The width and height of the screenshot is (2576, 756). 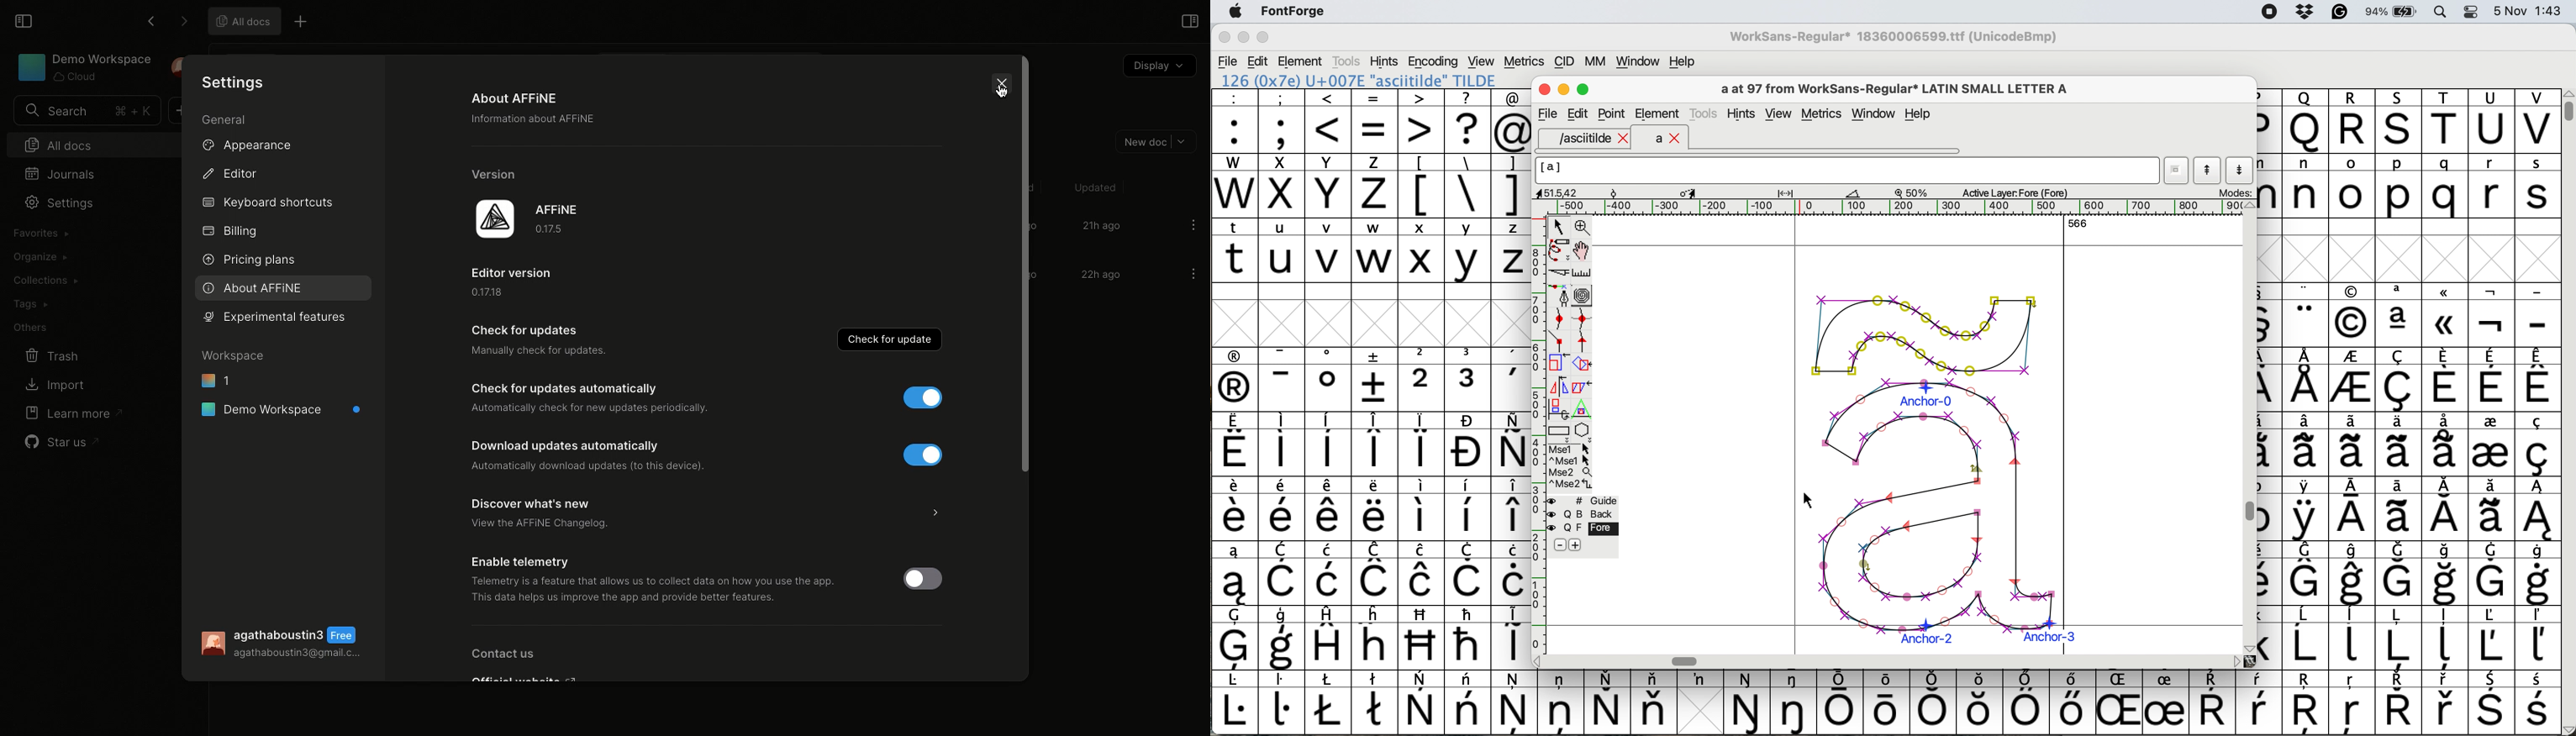 I want to click on \, so click(x=1467, y=186).